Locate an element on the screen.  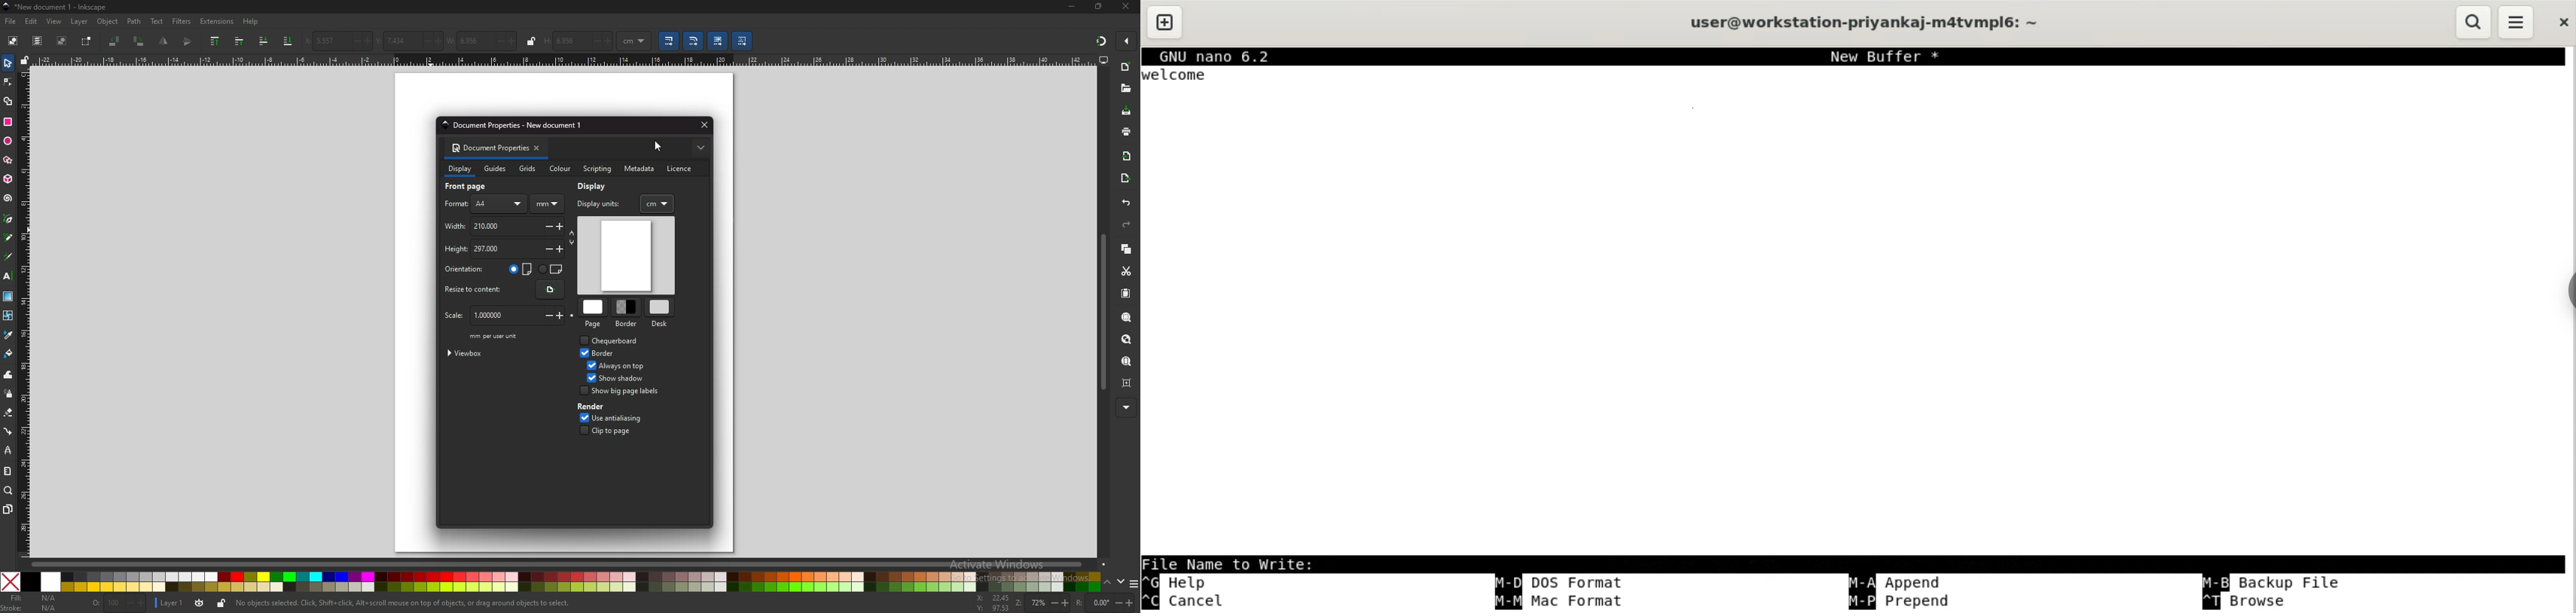
open is located at coordinates (1126, 88).